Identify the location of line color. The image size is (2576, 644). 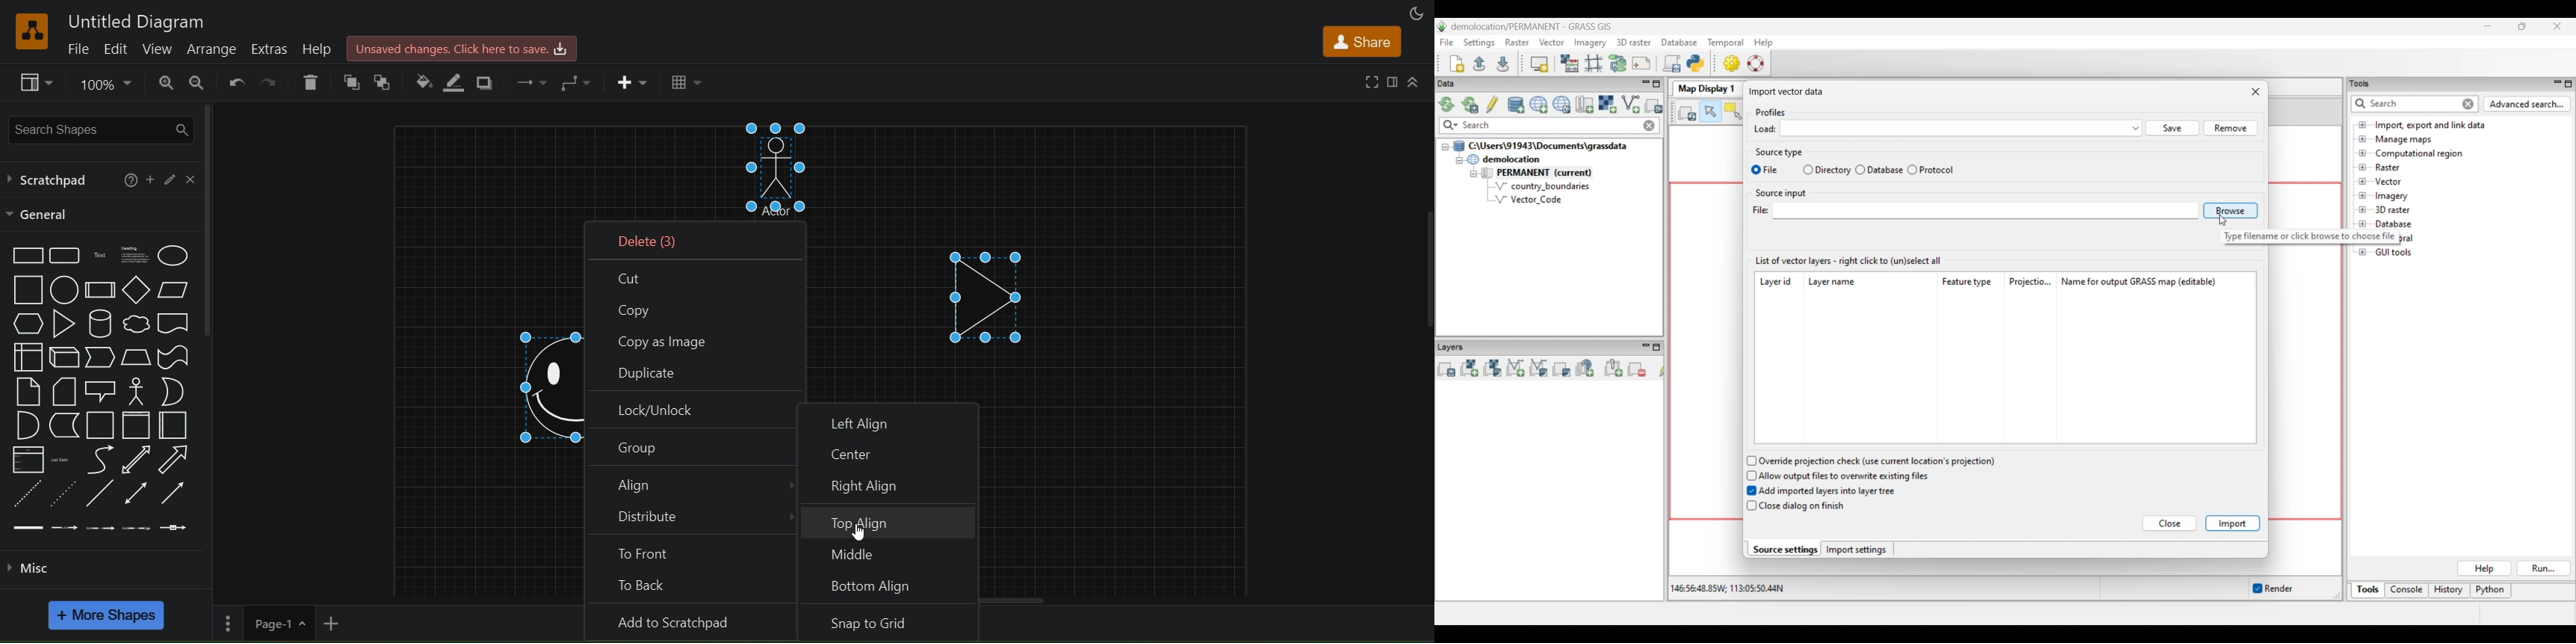
(458, 83).